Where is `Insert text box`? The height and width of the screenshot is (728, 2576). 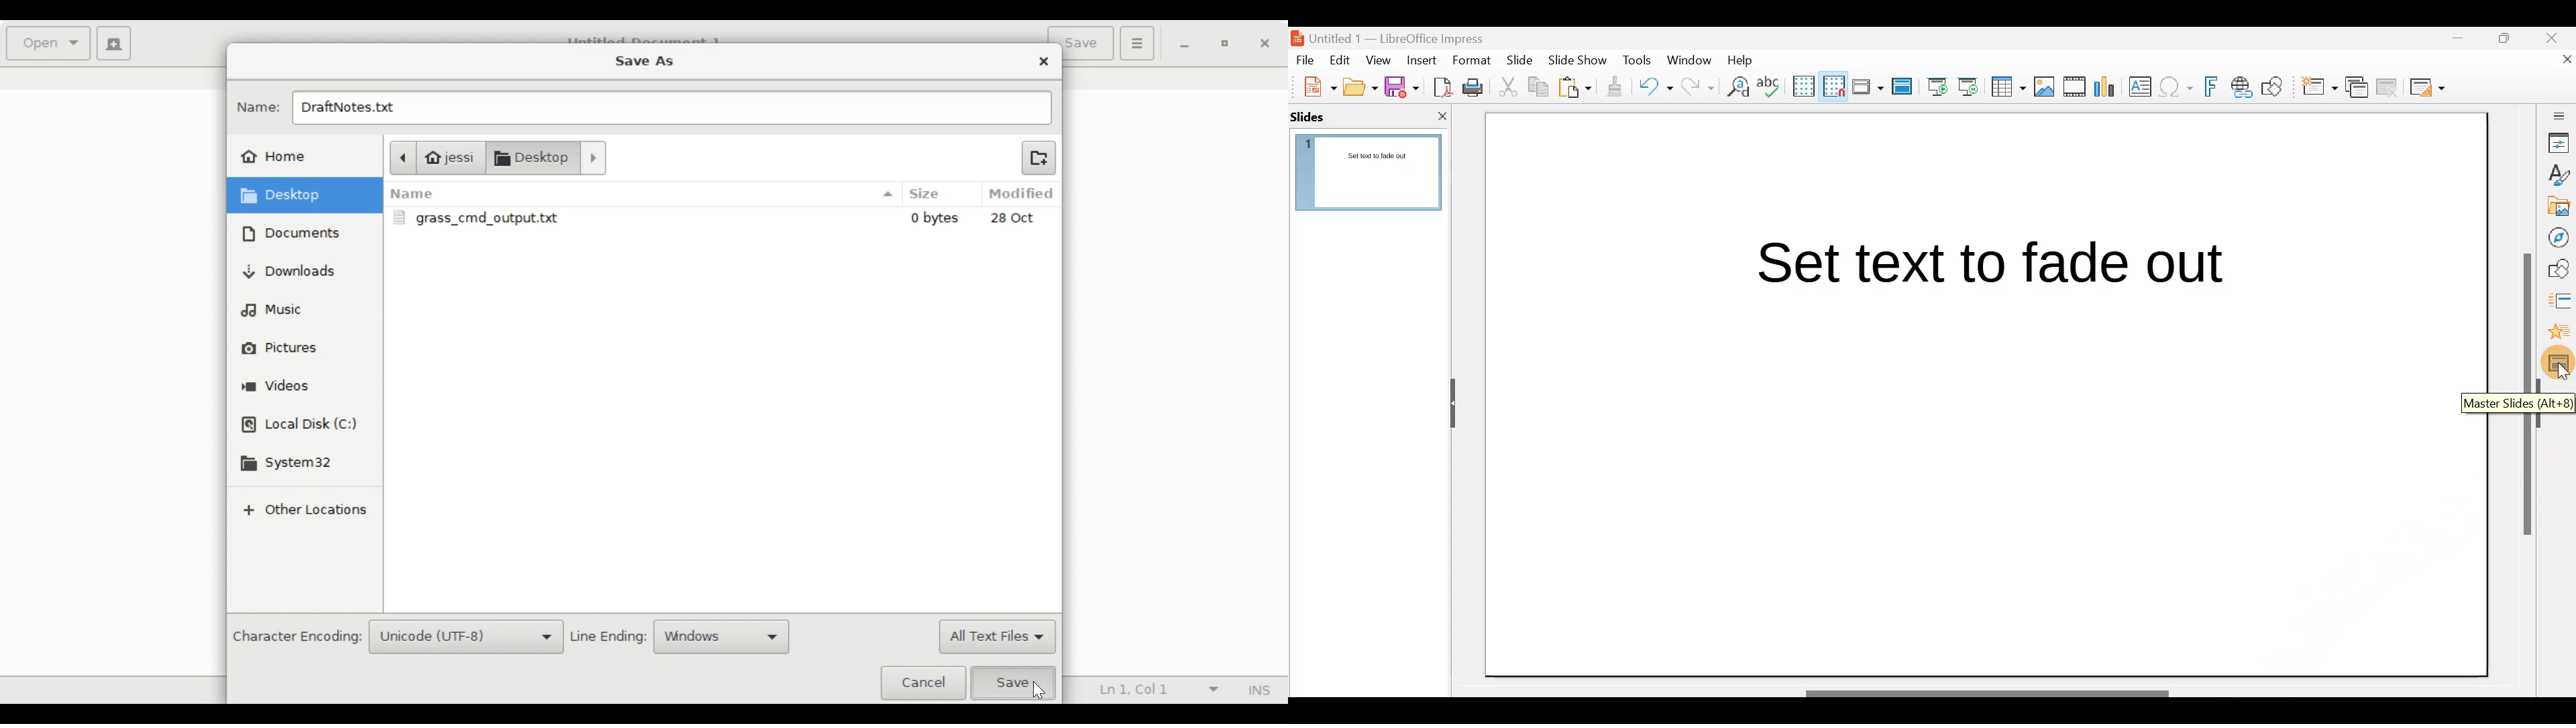
Insert text box is located at coordinates (2143, 88).